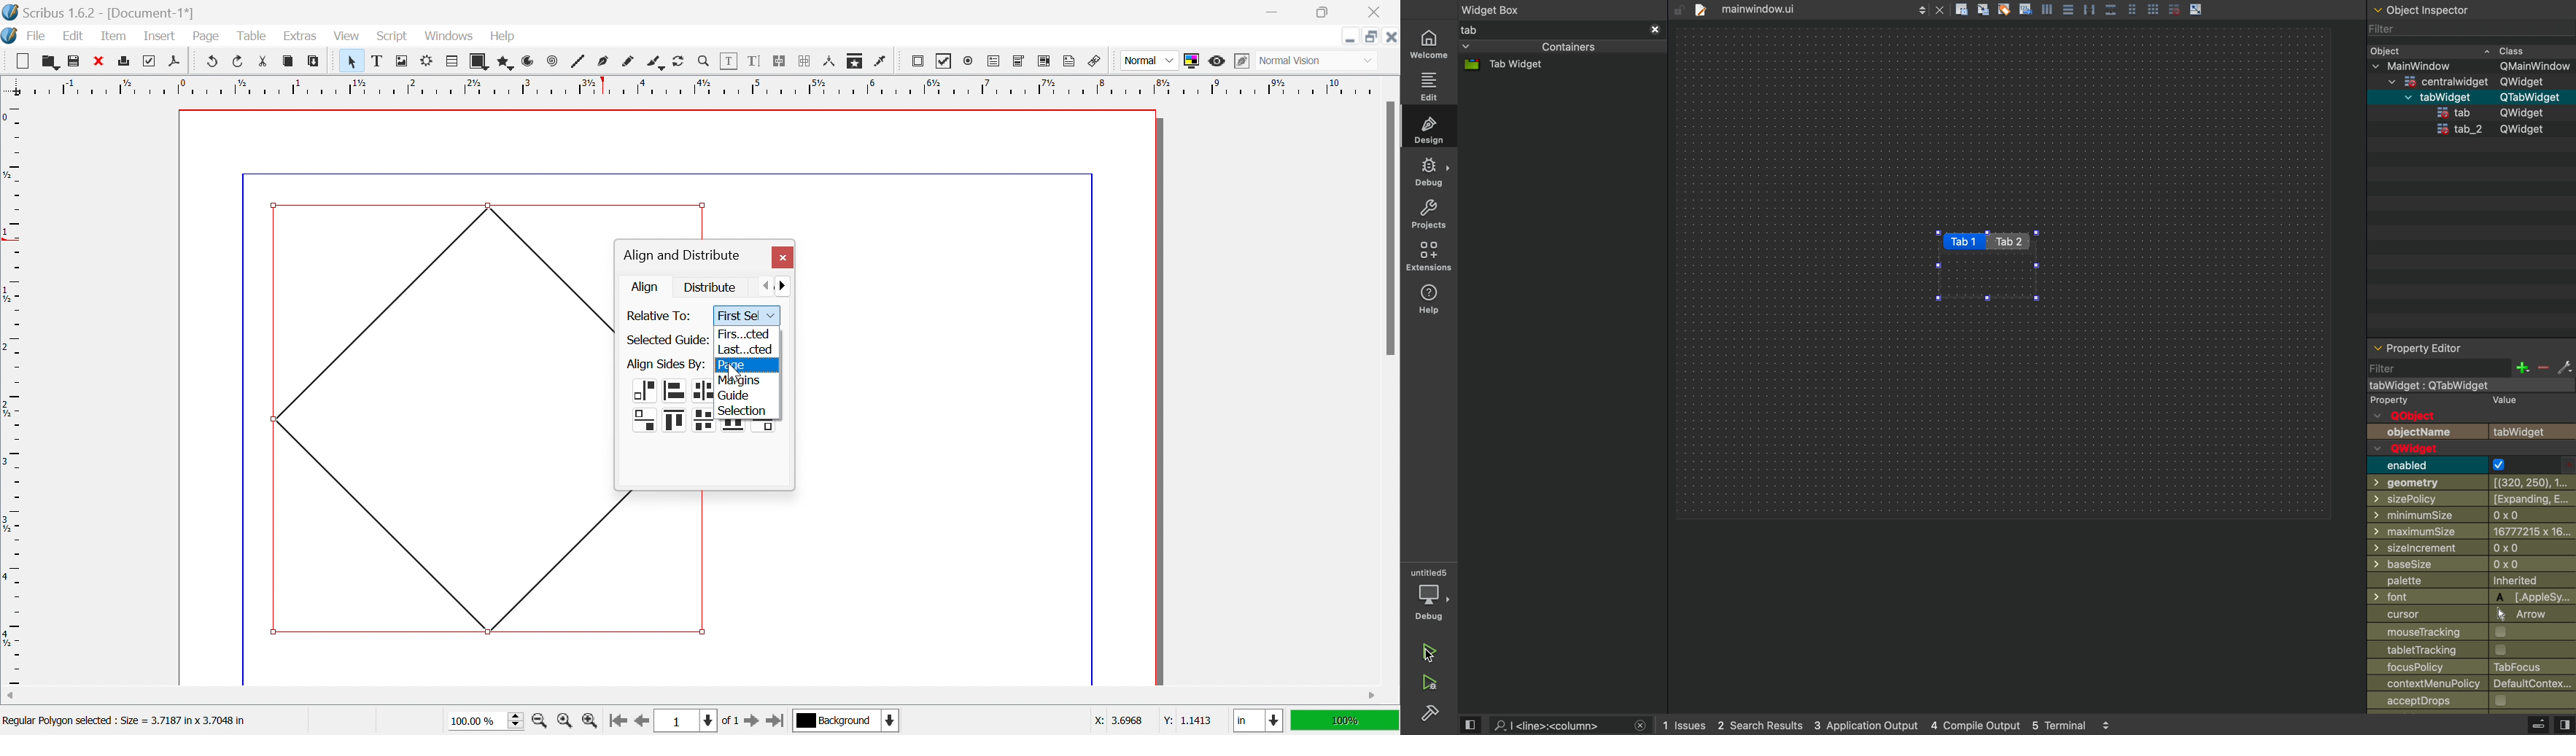  Describe the element at coordinates (488, 721) in the screenshot. I see `100.00%` at that location.